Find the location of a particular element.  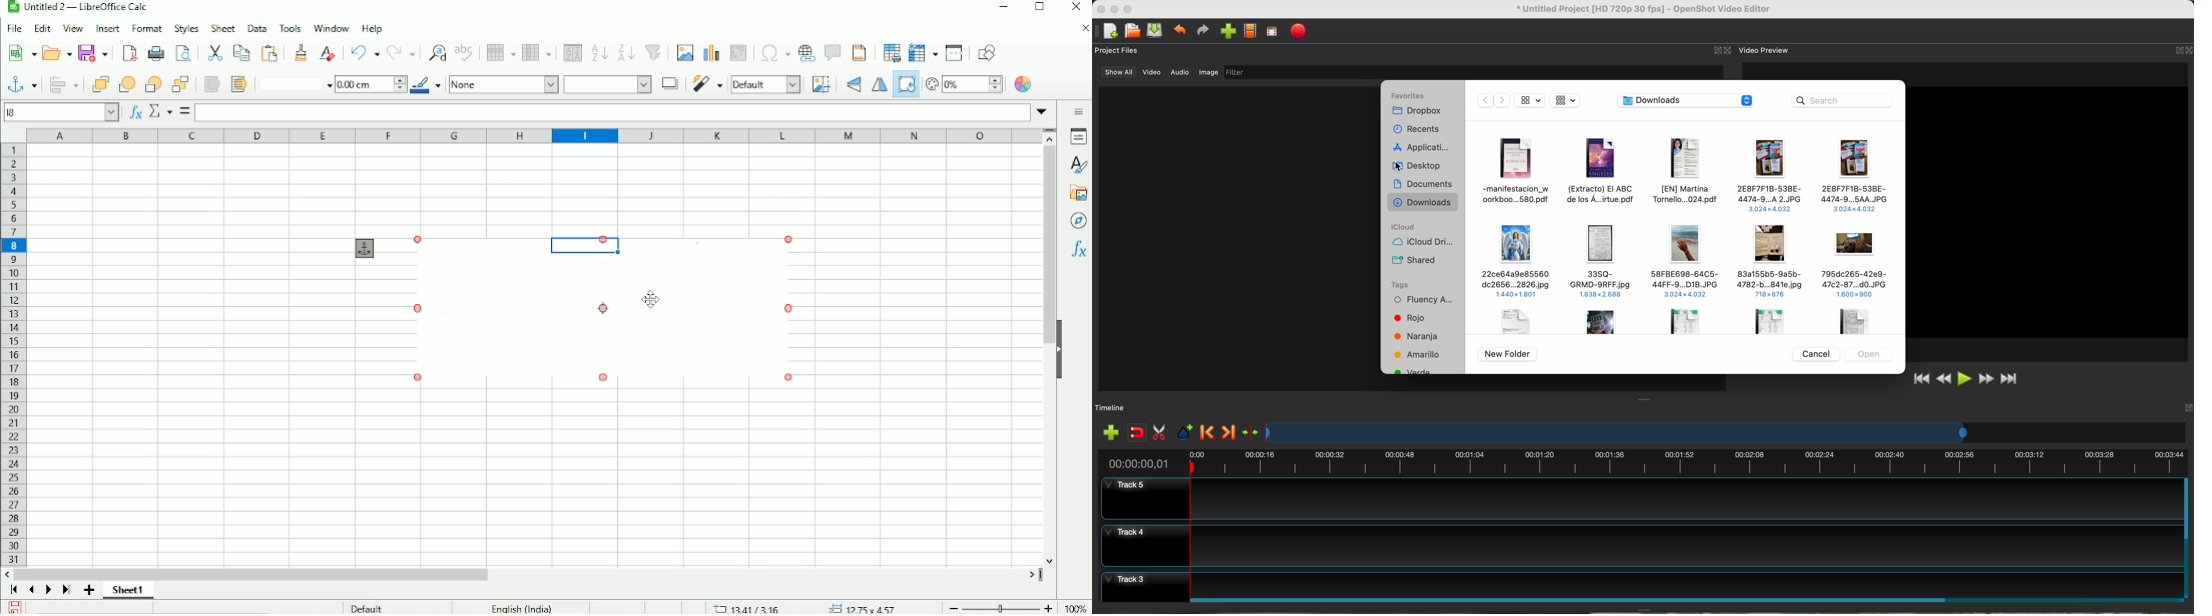

fluency tag is located at coordinates (1421, 301).